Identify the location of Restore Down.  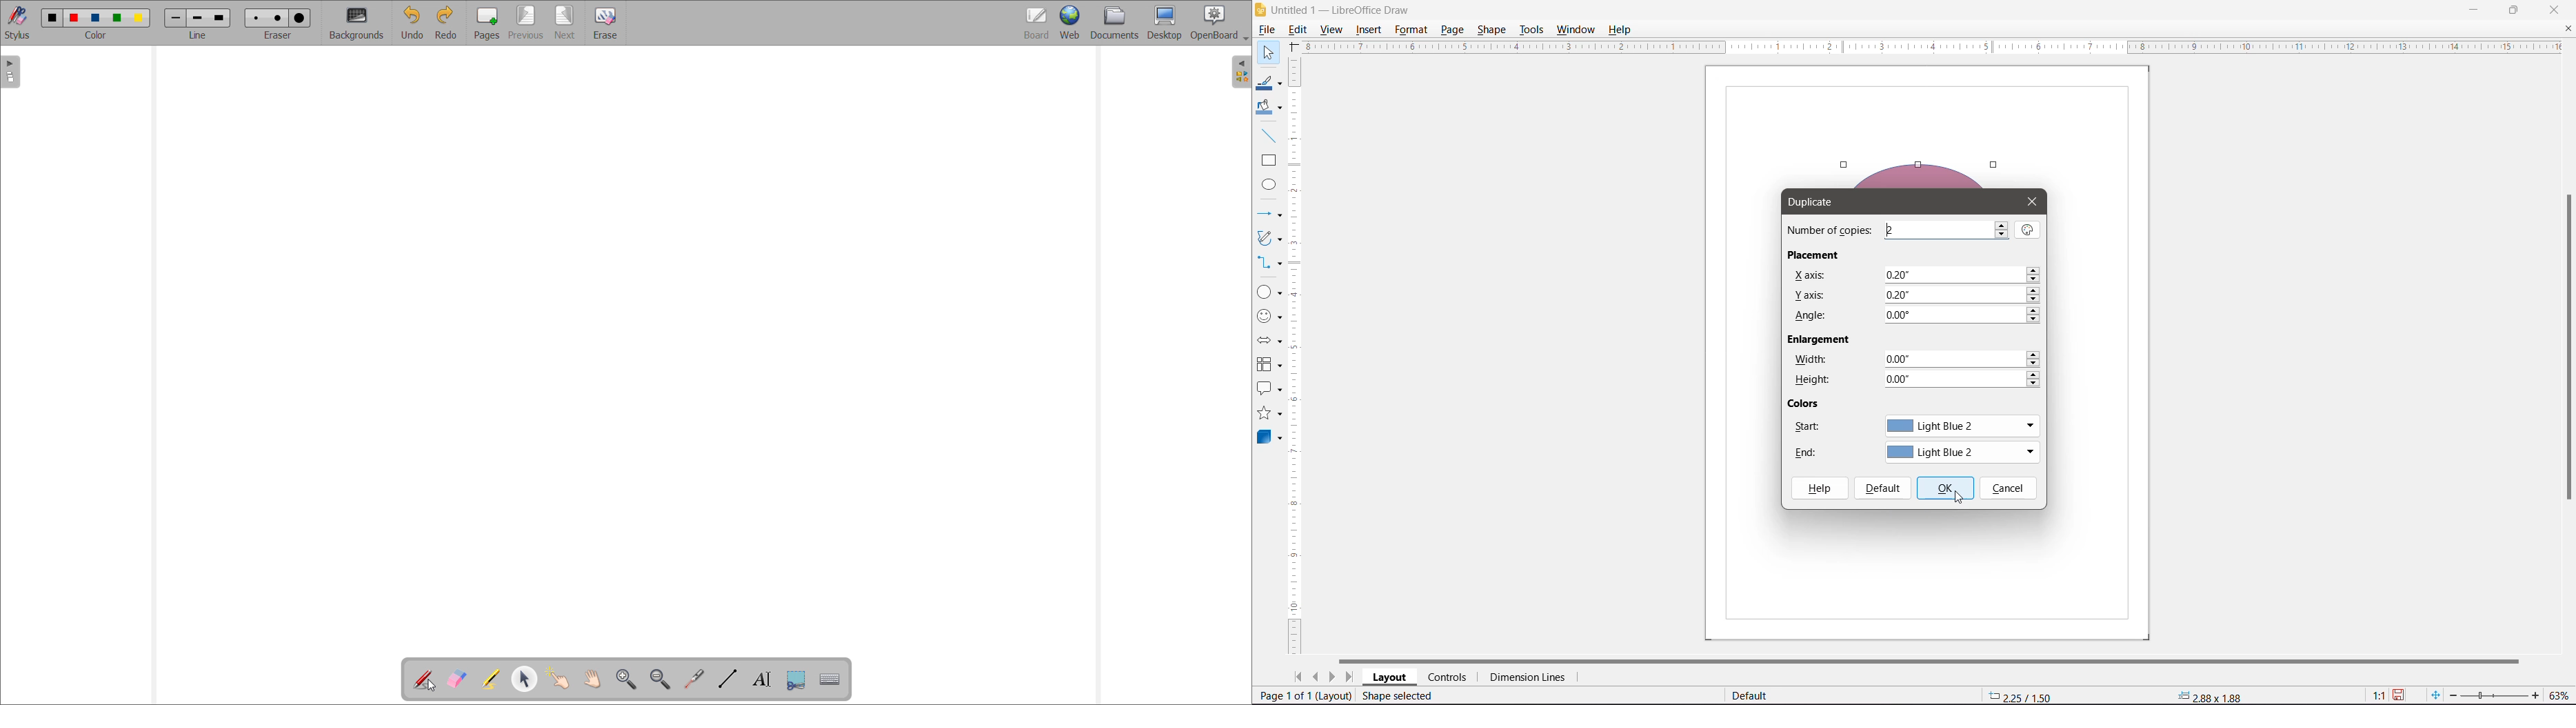
(2515, 10).